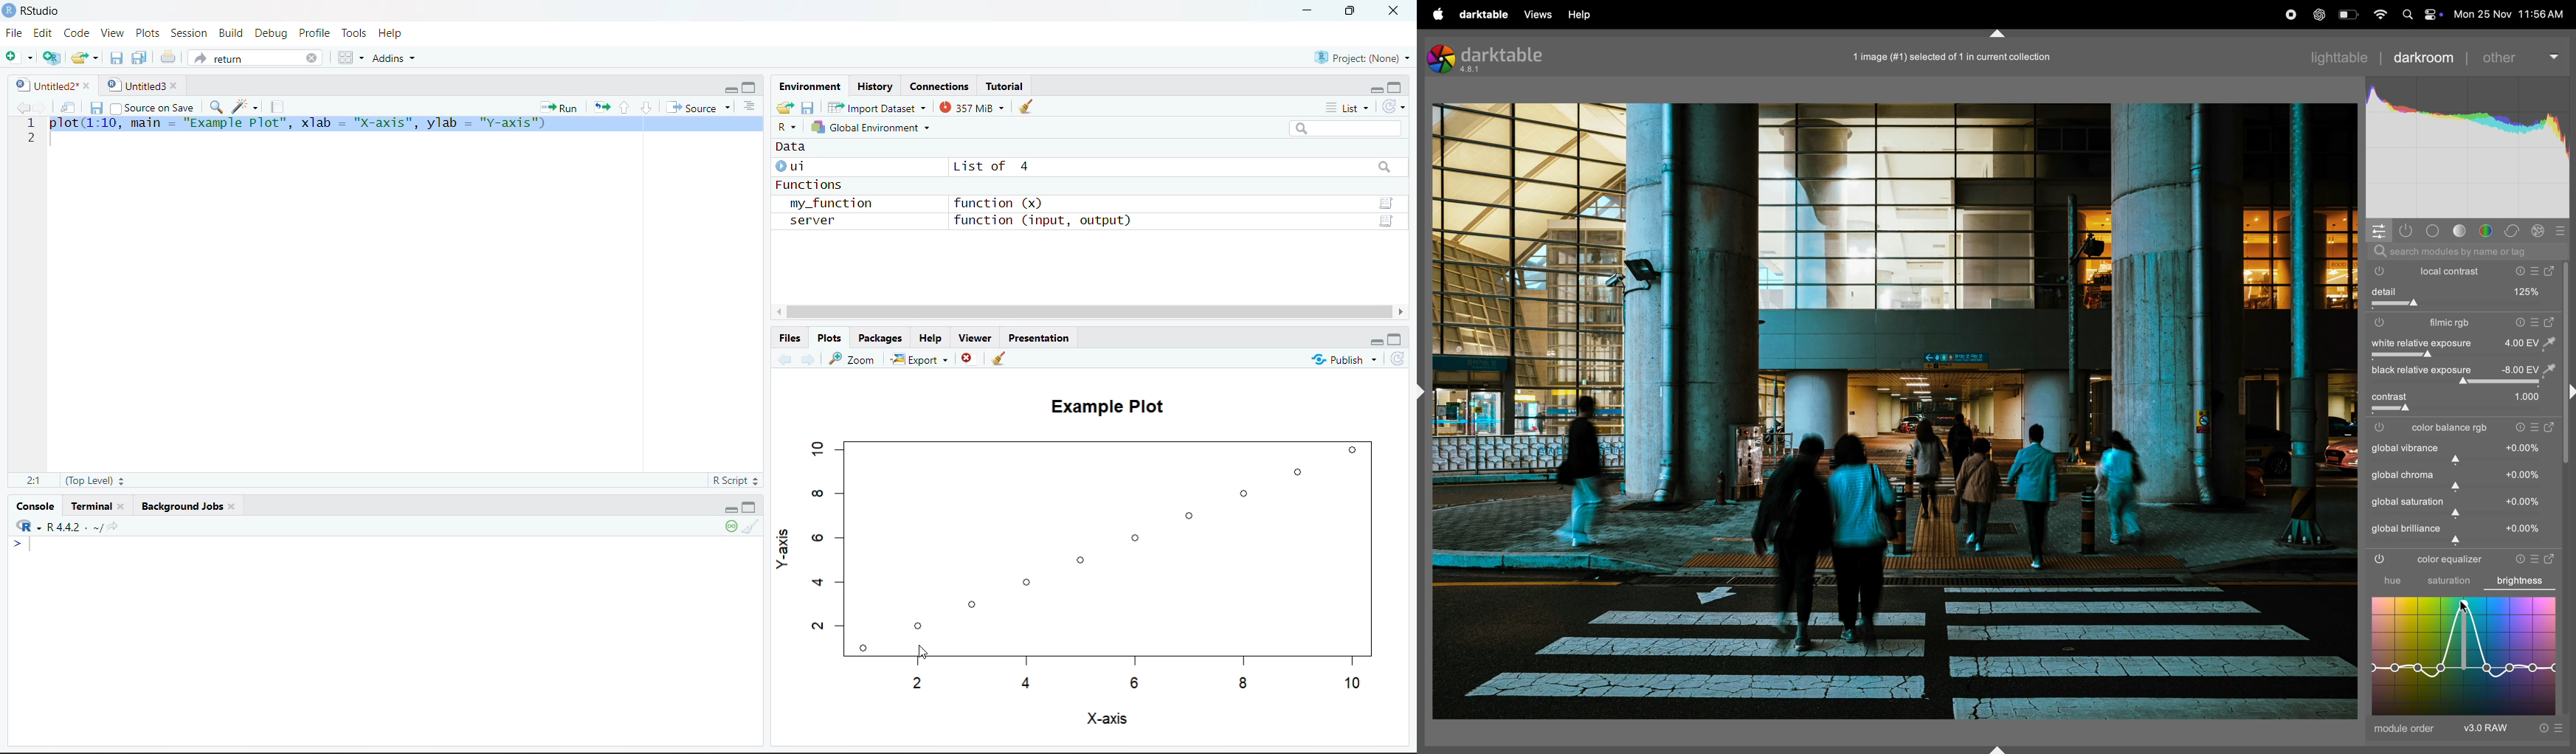 The height and width of the screenshot is (756, 2576). Describe the element at coordinates (777, 312) in the screenshot. I see `left` at that location.